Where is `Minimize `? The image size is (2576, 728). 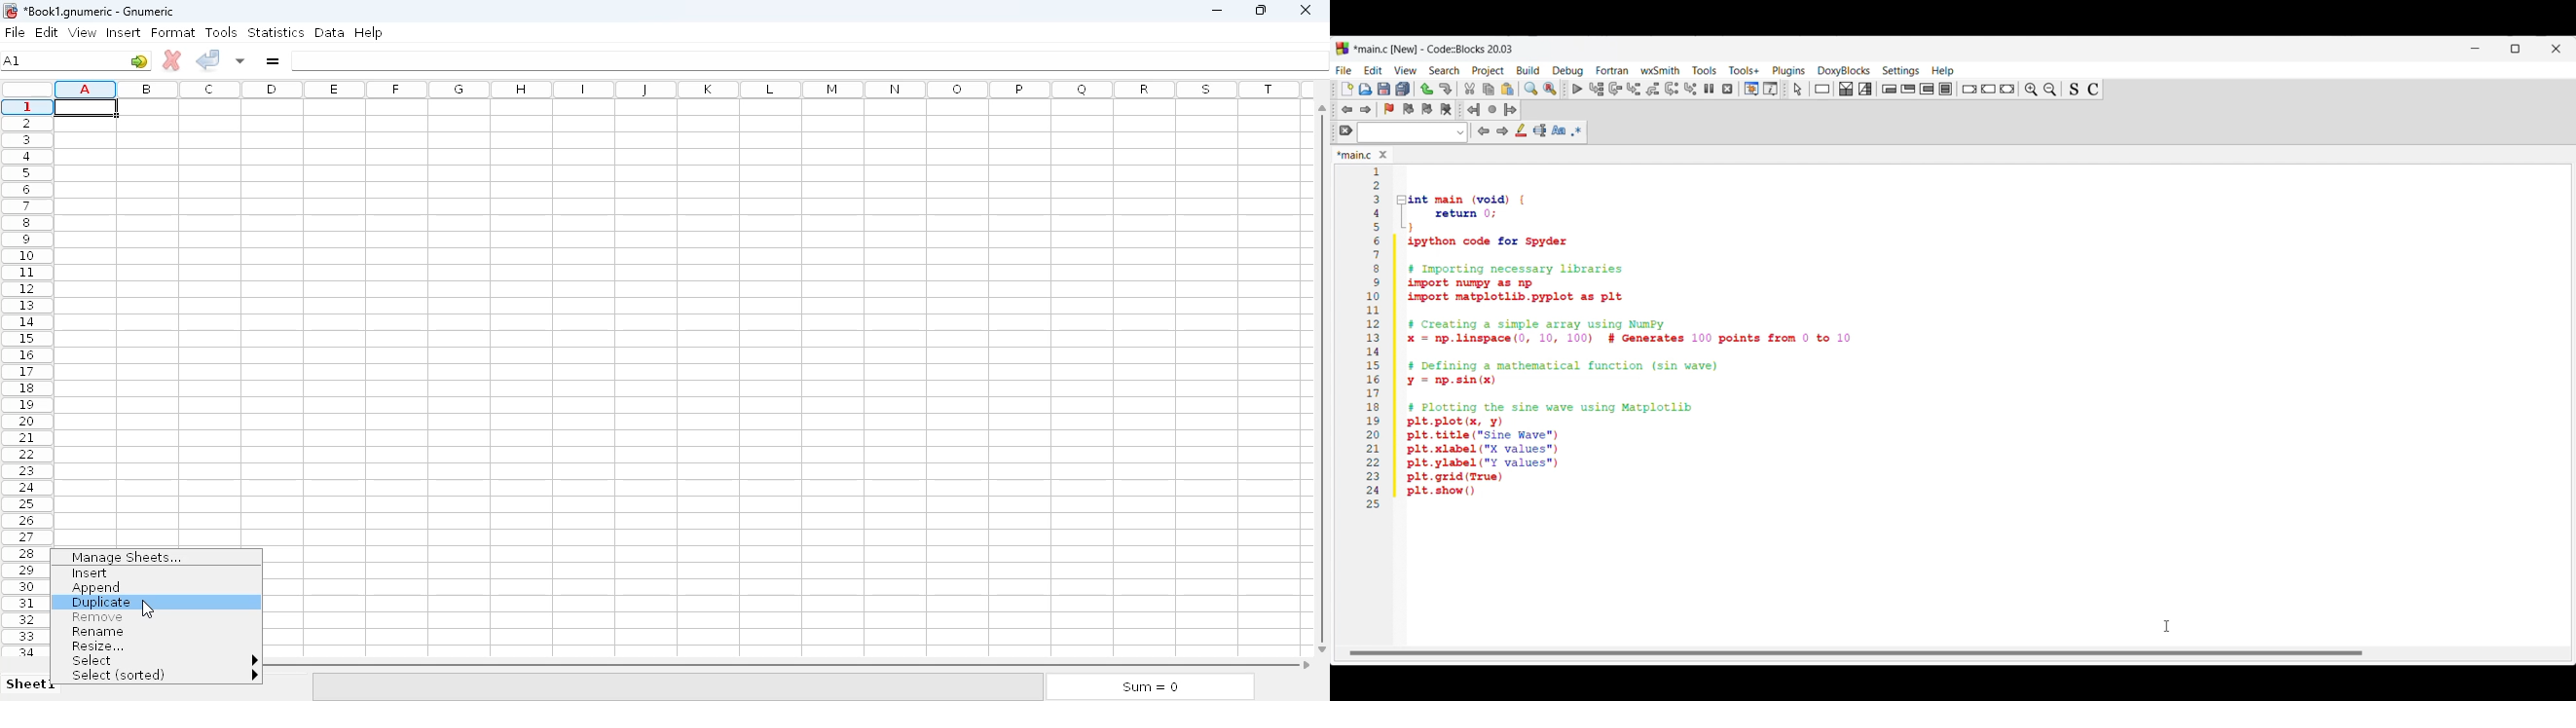 Minimize  is located at coordinates (2475, 49).